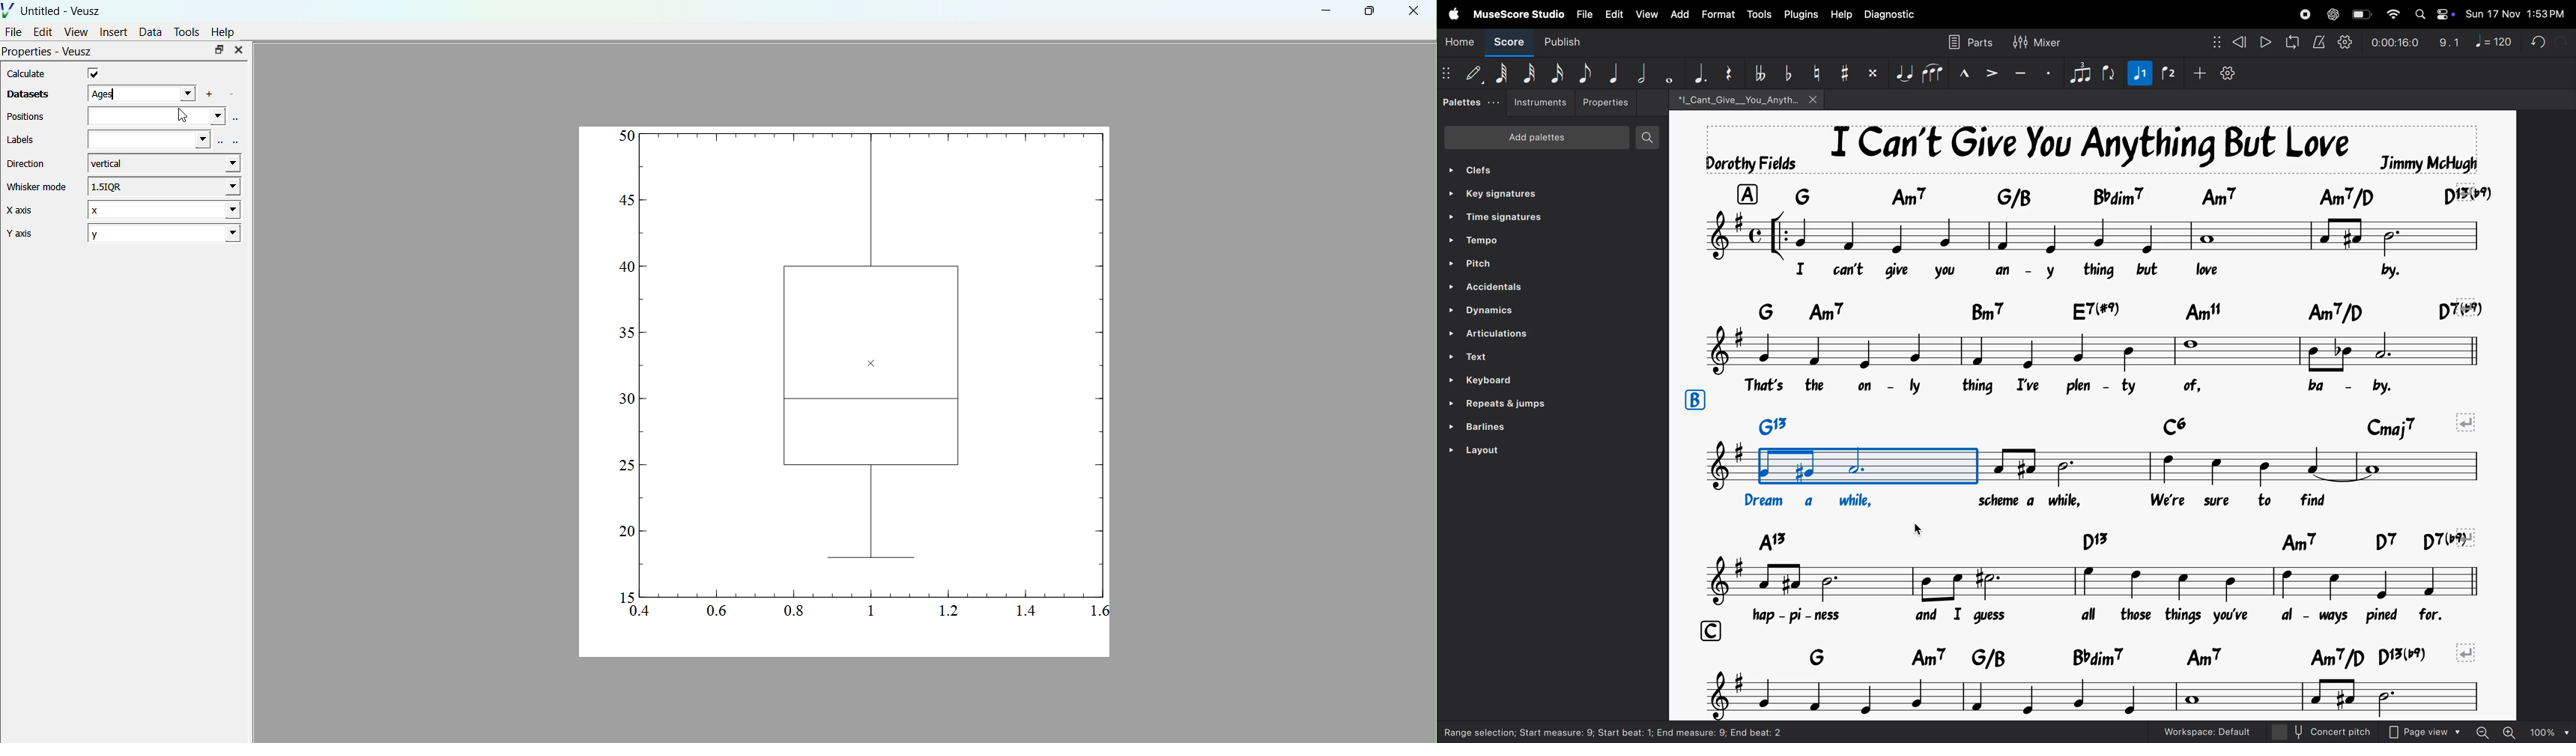  I want to click on barlines, so click(1479, 427).